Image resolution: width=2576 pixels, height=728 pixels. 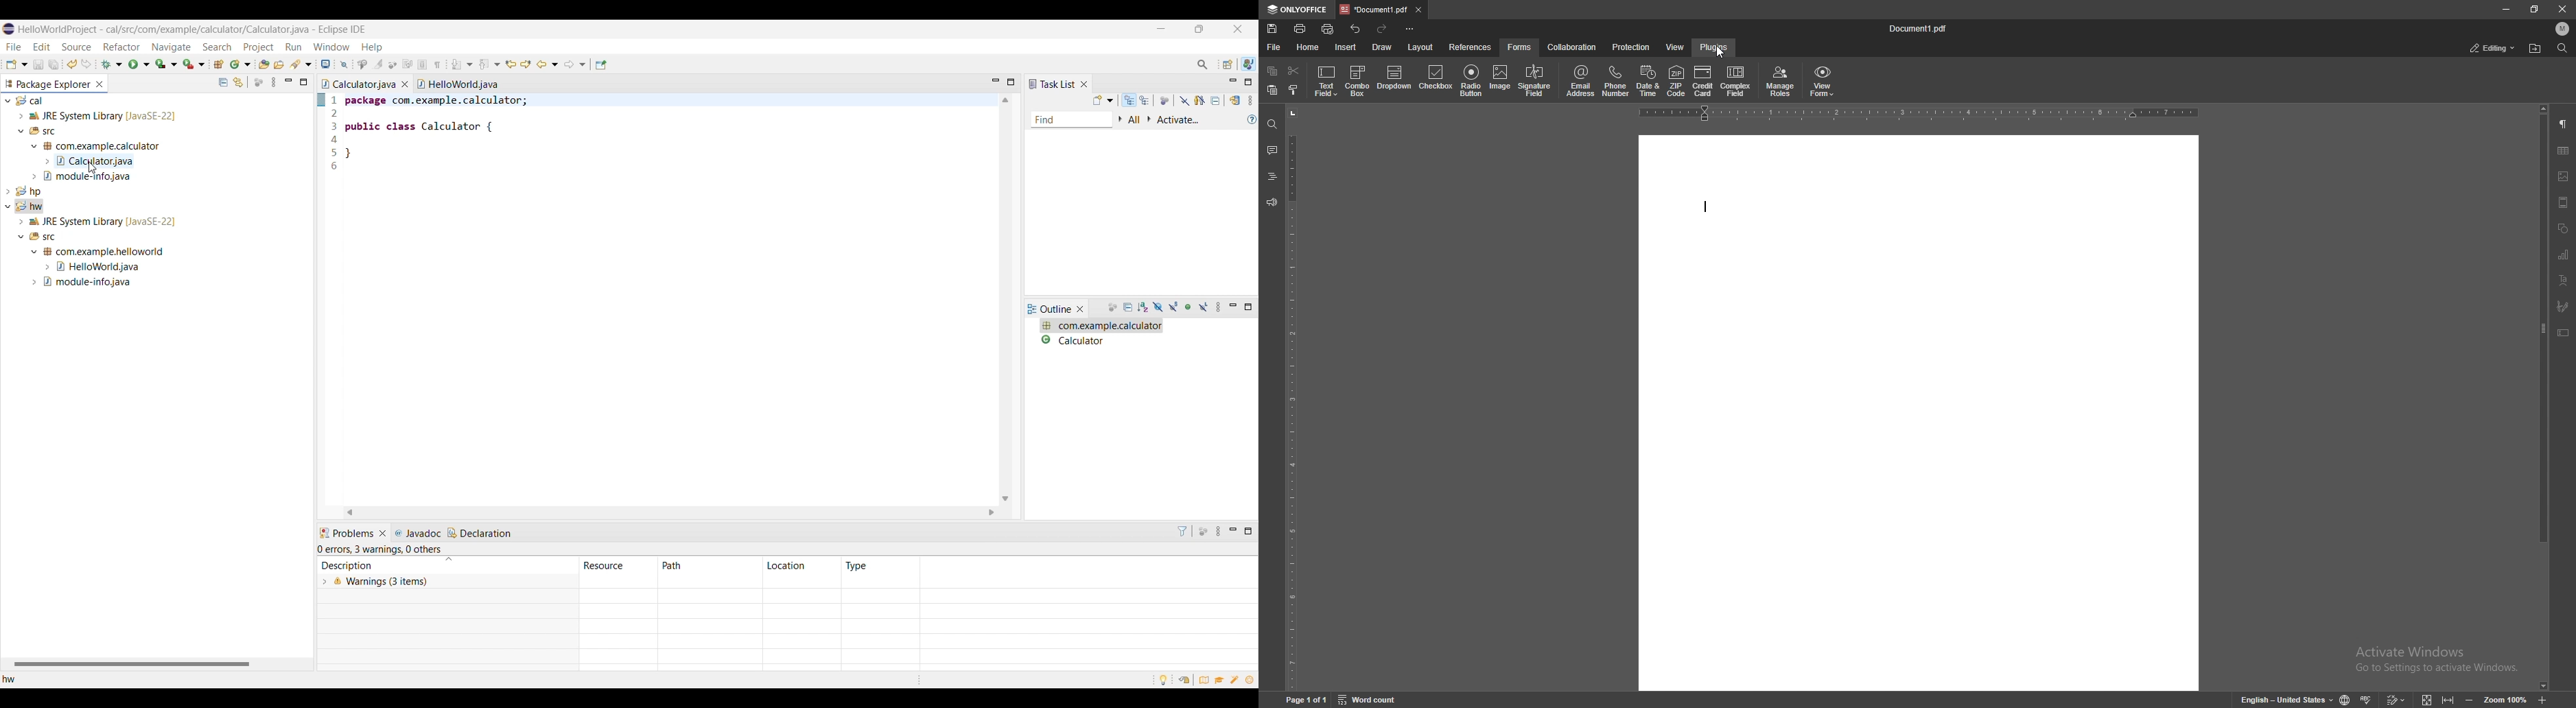 What do you see at coordinates (2563, 333) in the screenshot?
I see `text box` at bounding box center [2563, 333].